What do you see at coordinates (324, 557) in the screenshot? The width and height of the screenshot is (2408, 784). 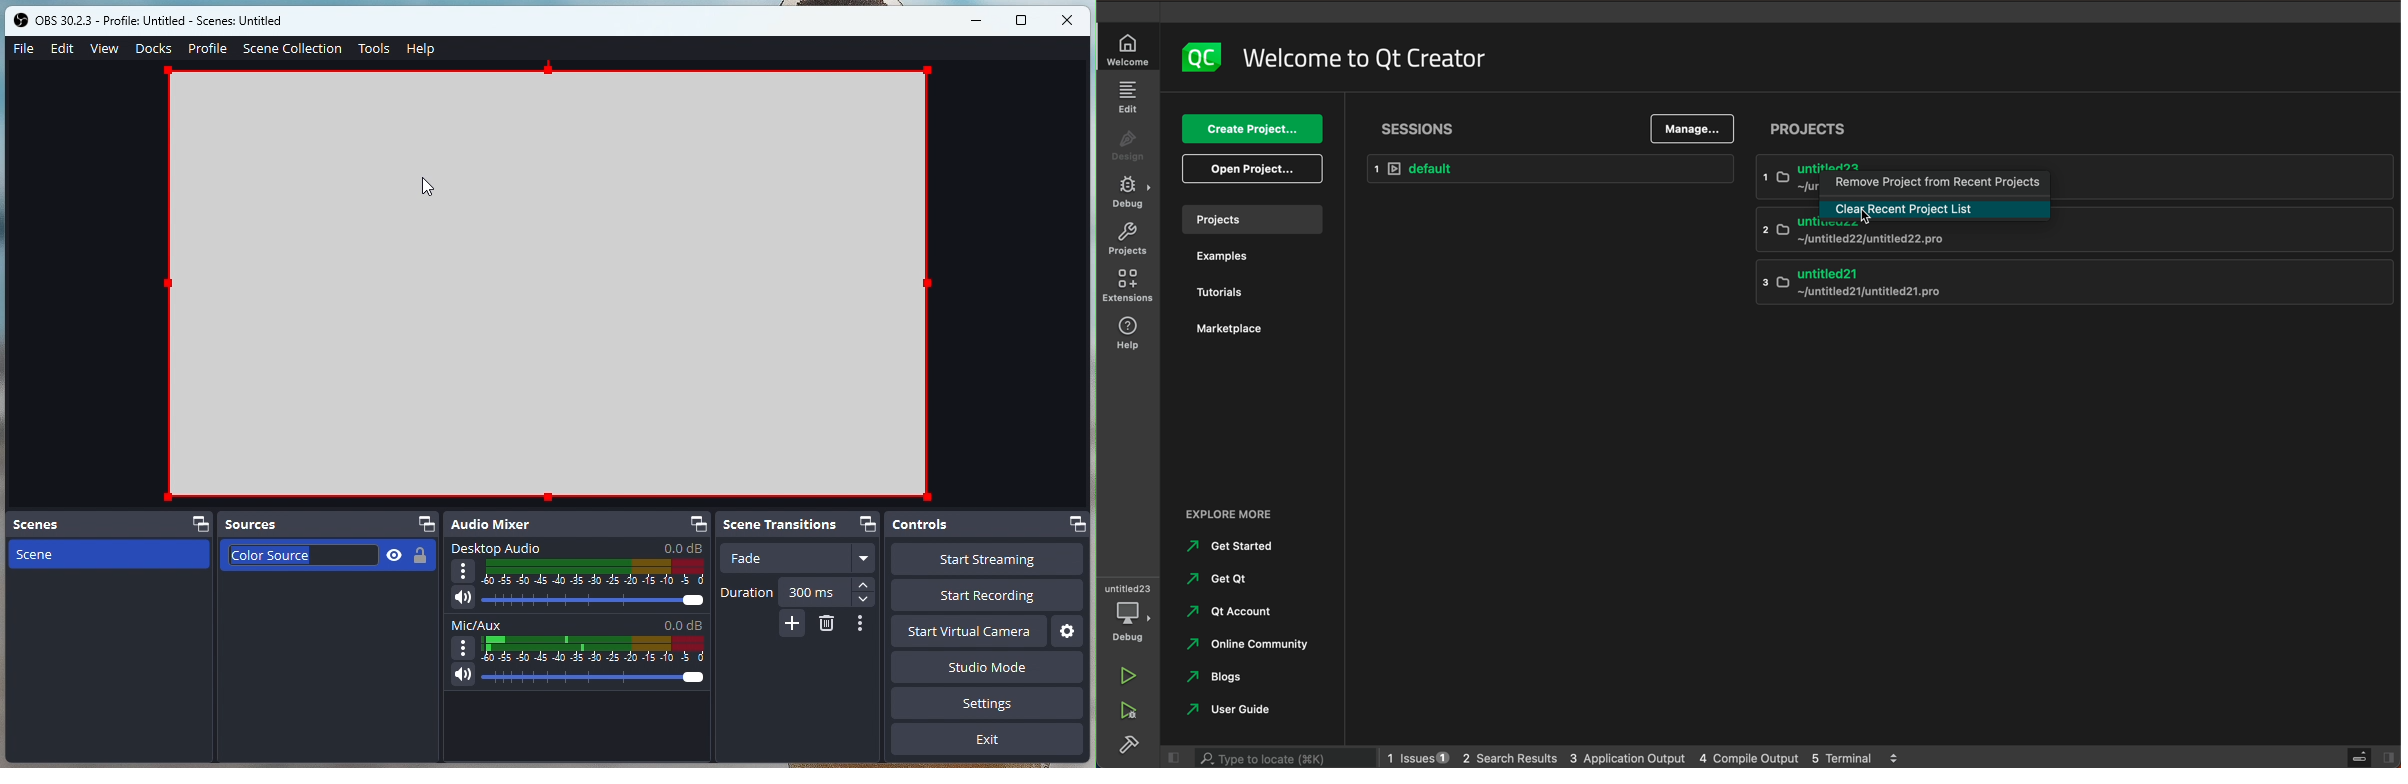 I see `Color Source` at bounding box center [324, 557].